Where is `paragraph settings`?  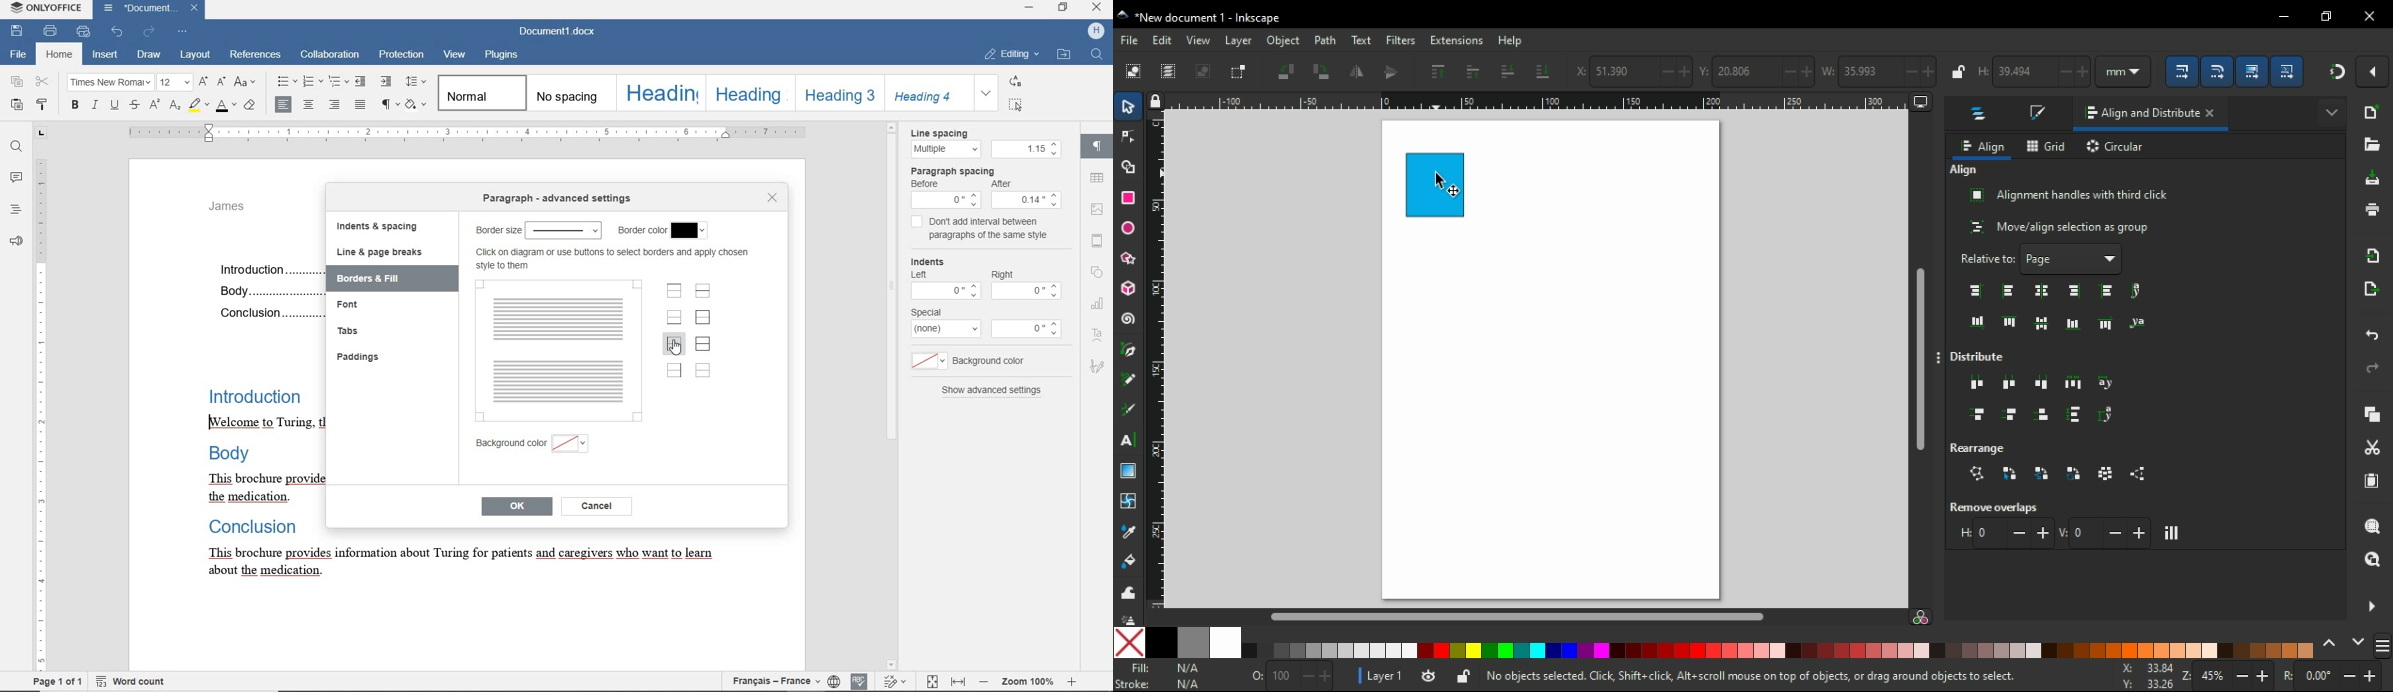
paragraph settings is located at coordinates (1099, 146).